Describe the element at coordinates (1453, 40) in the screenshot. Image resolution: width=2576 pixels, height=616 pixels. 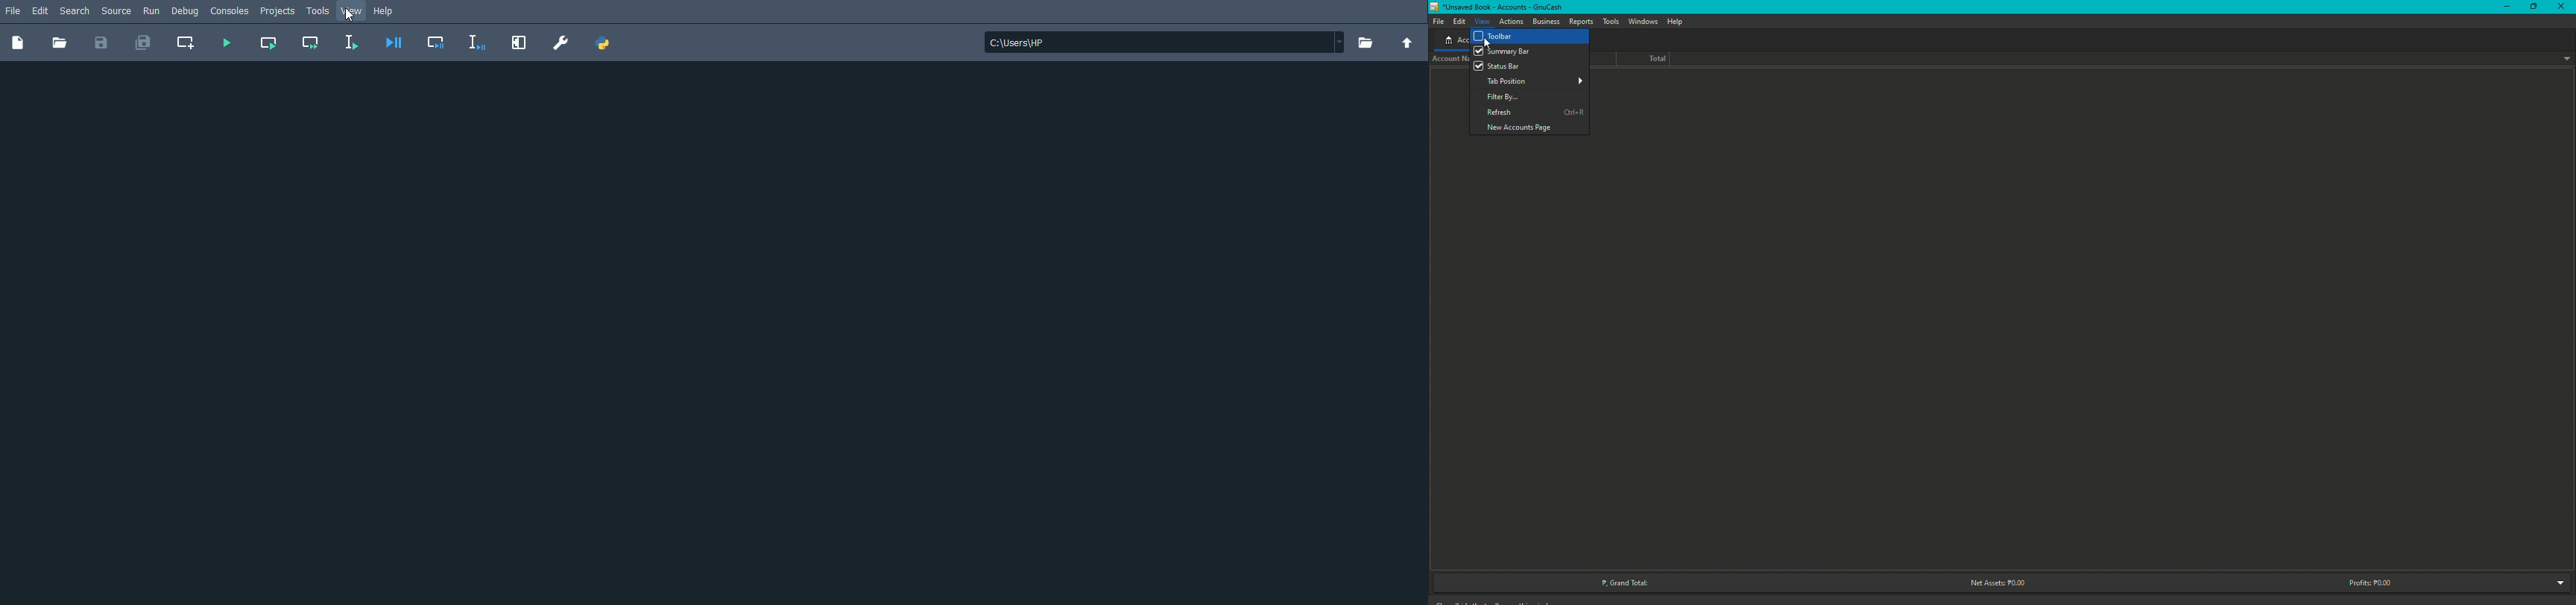
I see `Accounts` at that location.